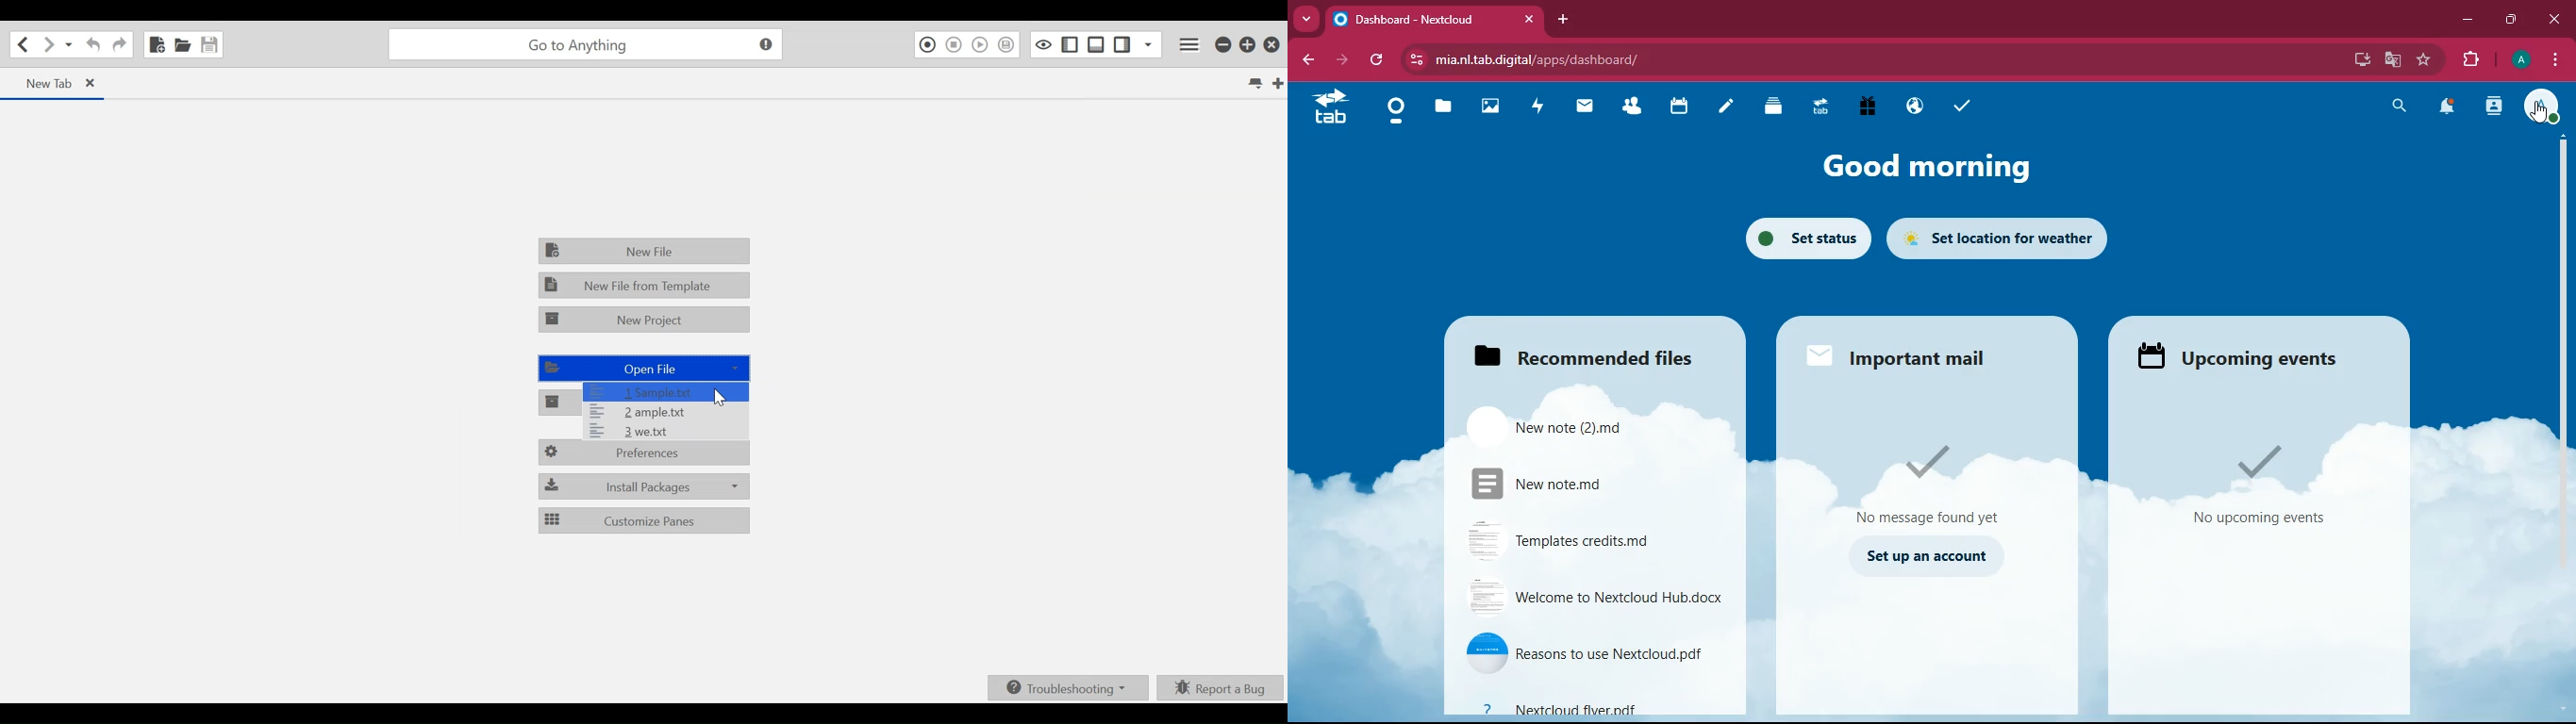 The width and height of the screenshot is (2576, 728). I want to click on minimize, so click(2468, 23).